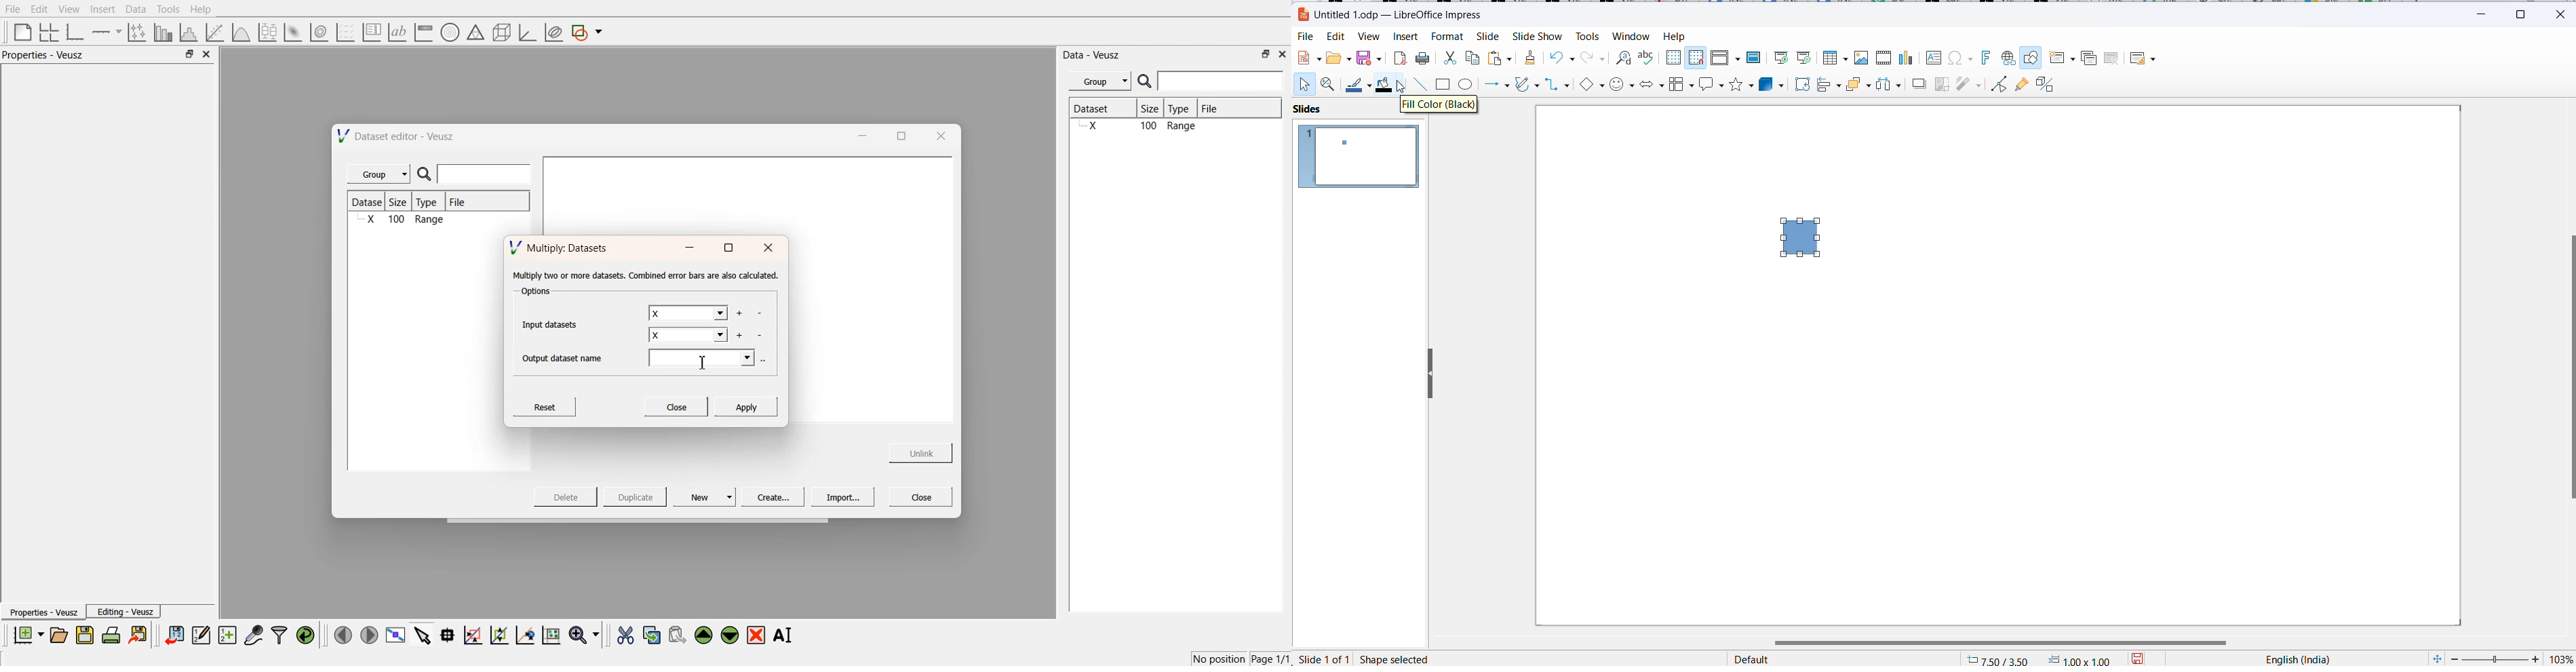 Image resolution: width=2576 pixels, height=672 pixels. I want to click on line and arrows, so click(1498, 85).